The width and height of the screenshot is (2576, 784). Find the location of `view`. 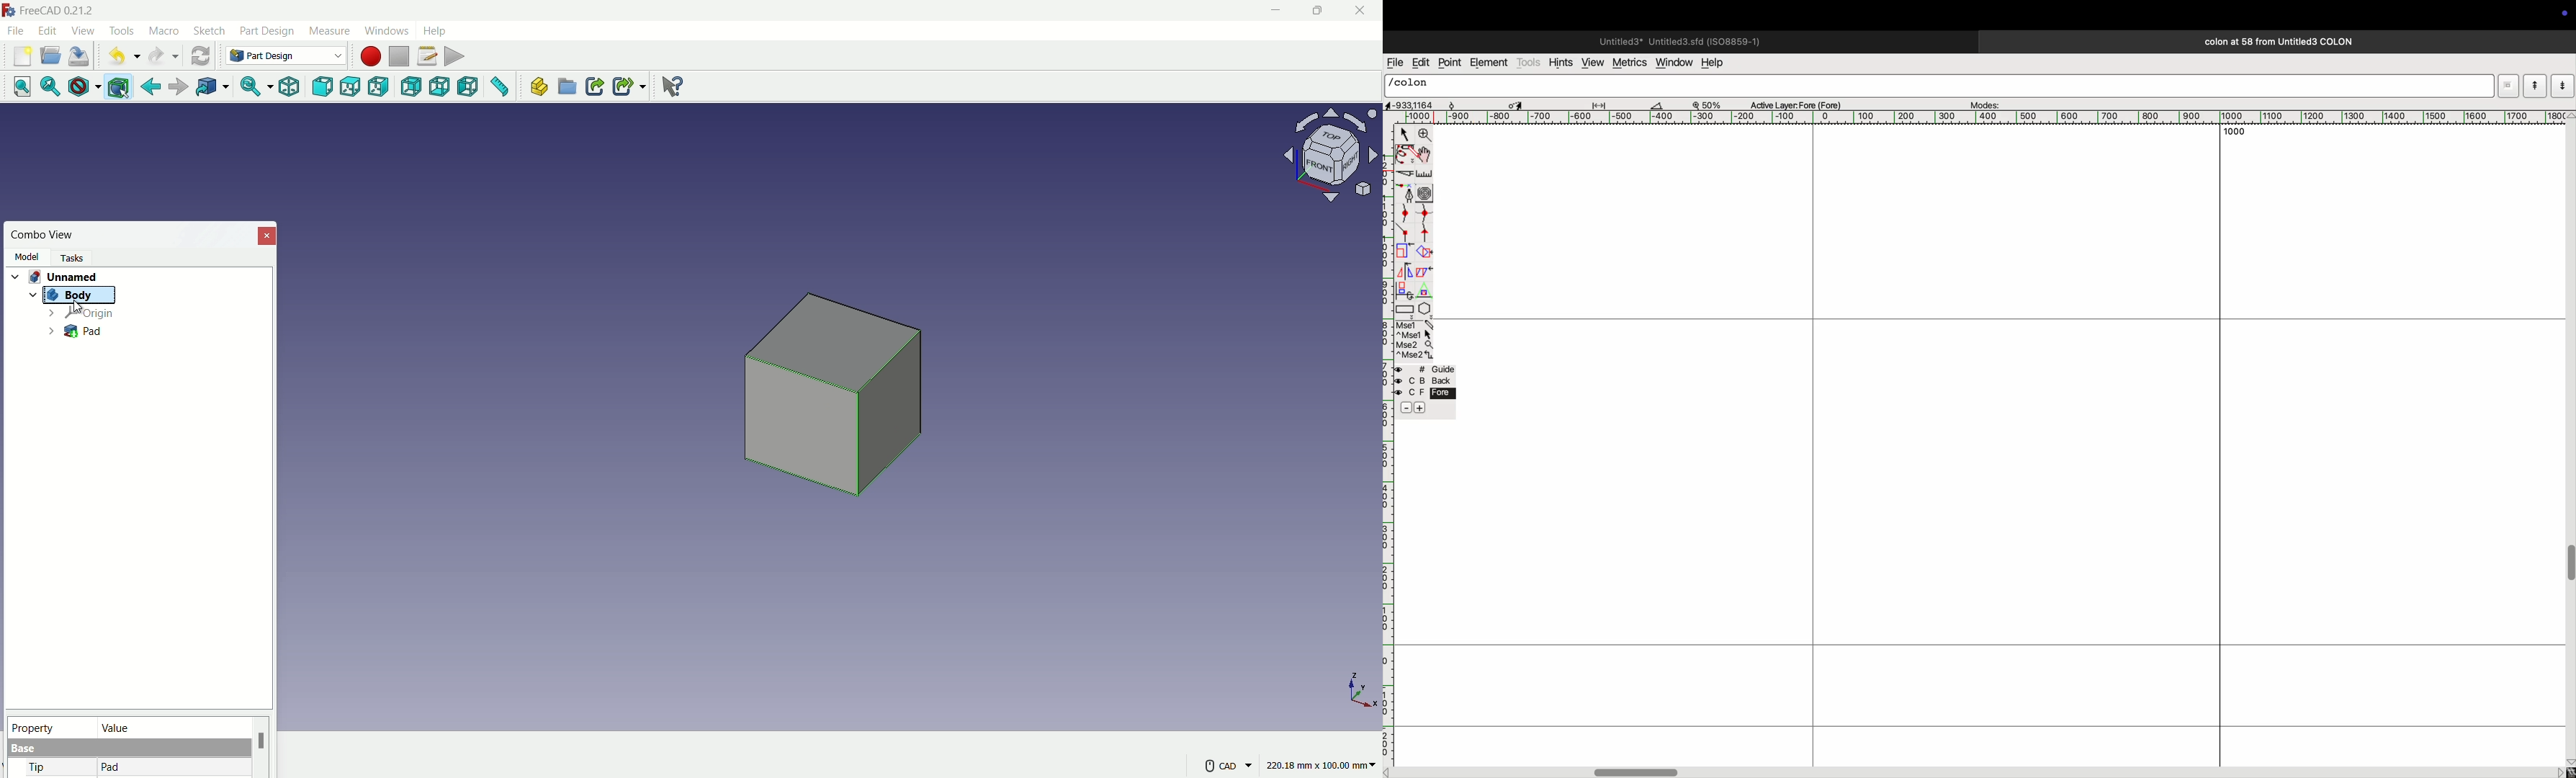

view is located at coordinates (1591, 62).